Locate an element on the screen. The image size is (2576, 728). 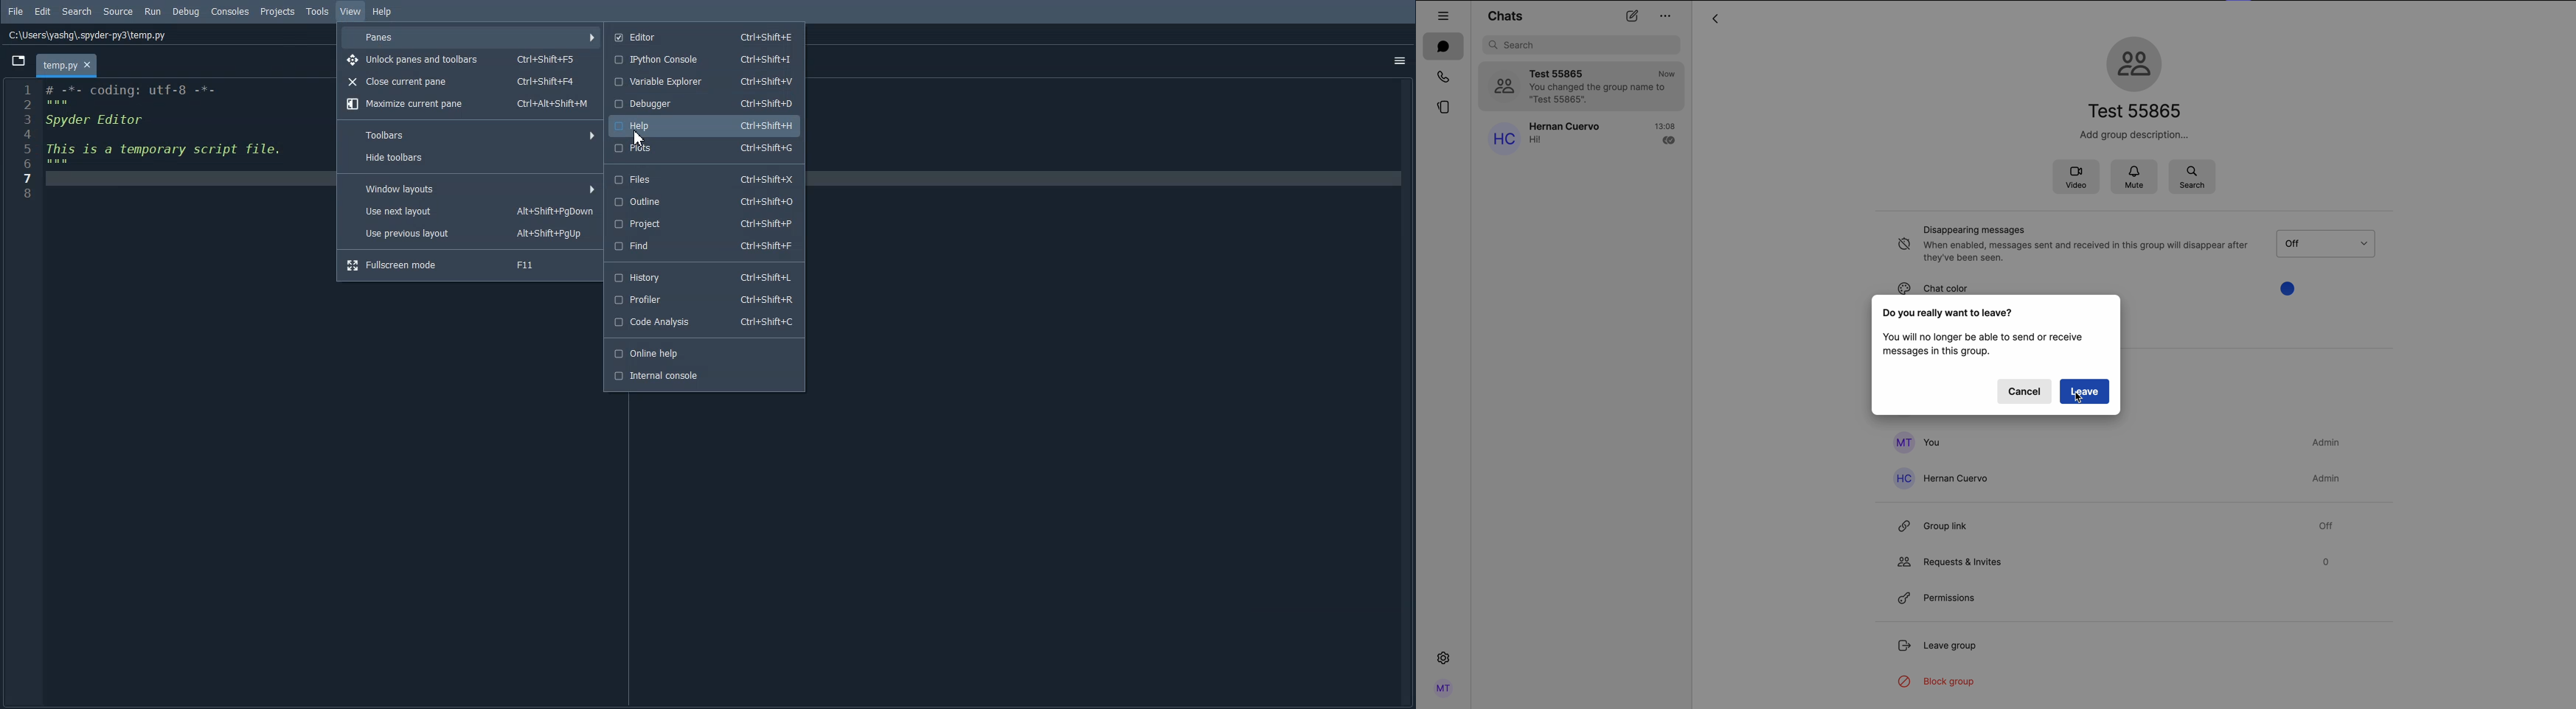
Editor is located at coordinates (703, 37).